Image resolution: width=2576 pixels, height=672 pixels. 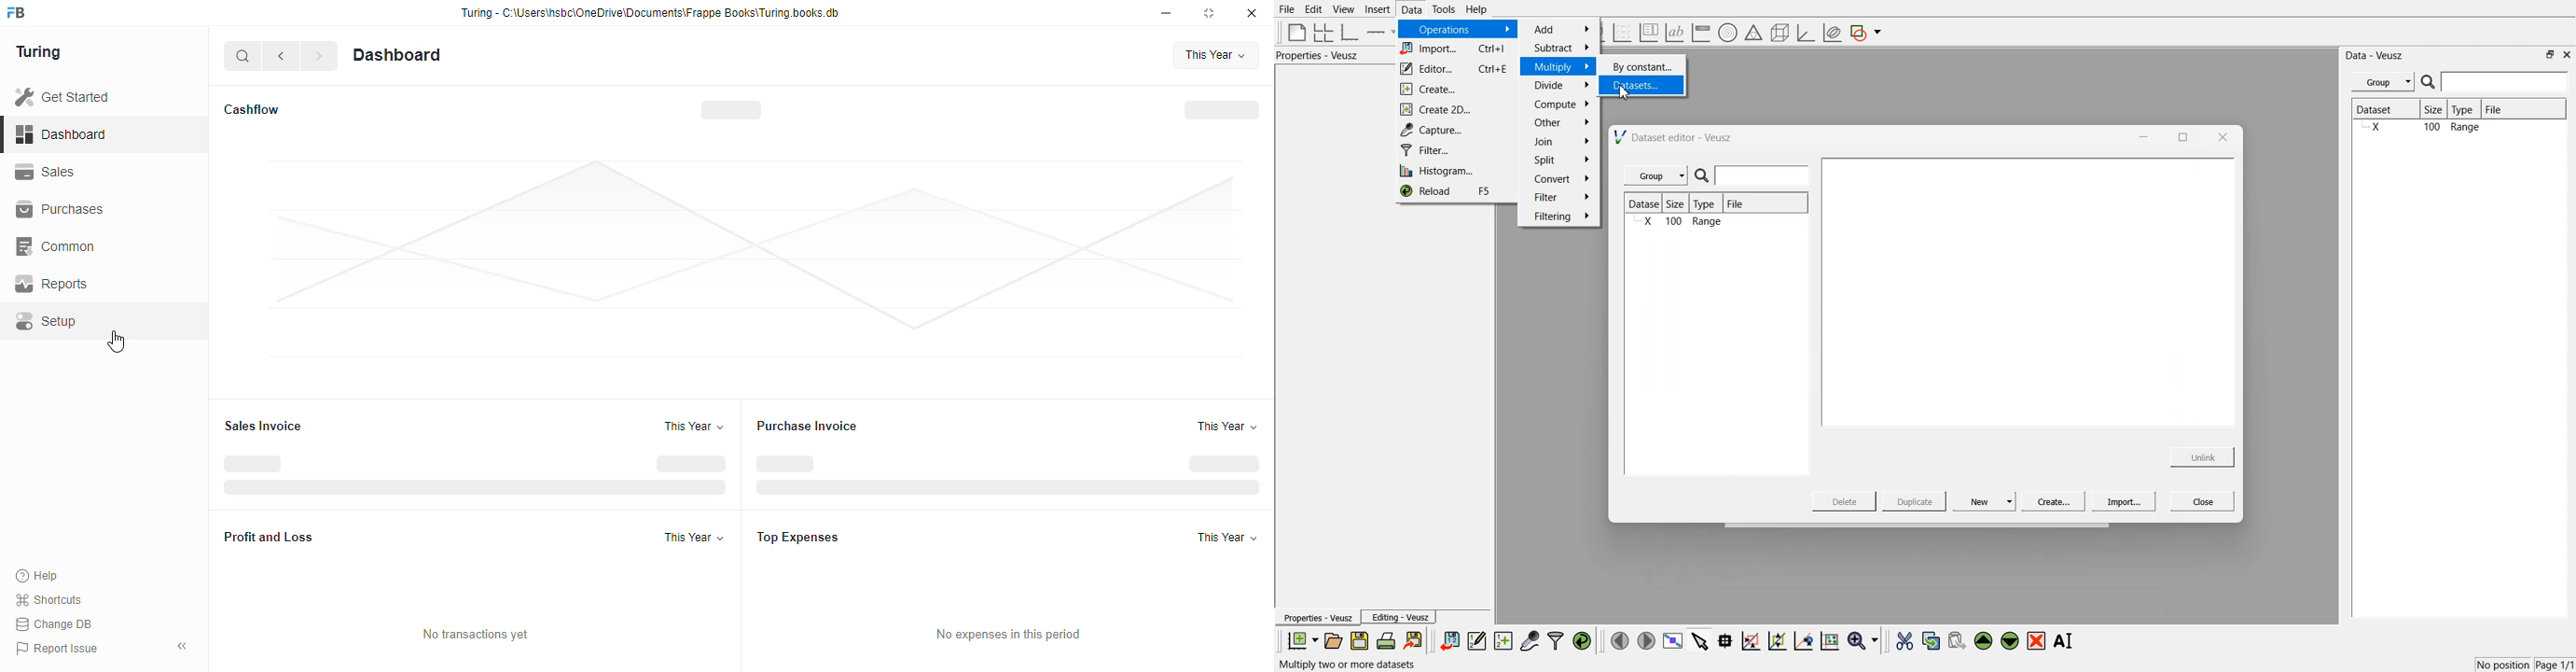 What do you see at coordinates (1646, 86) in the screenshot?
I see `Datasets...` at bounding box center [1646, 86].